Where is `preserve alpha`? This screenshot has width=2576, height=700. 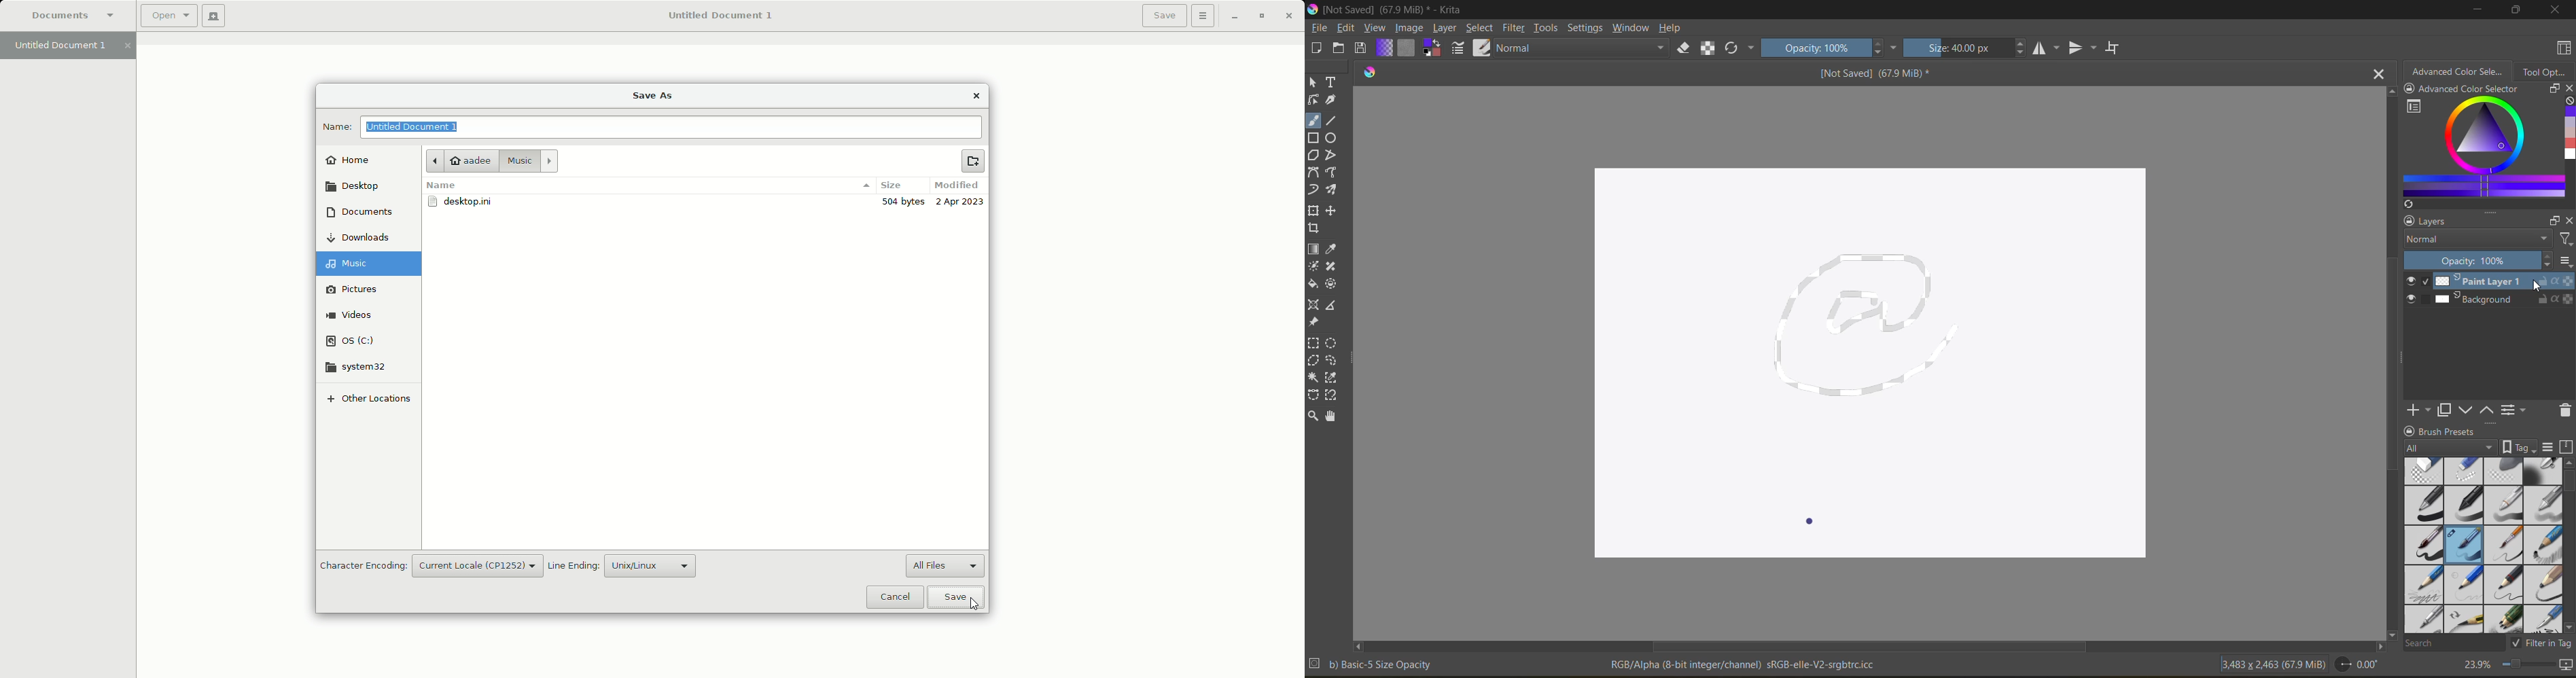
preserve alpha is located at coordinates (1709, 48).